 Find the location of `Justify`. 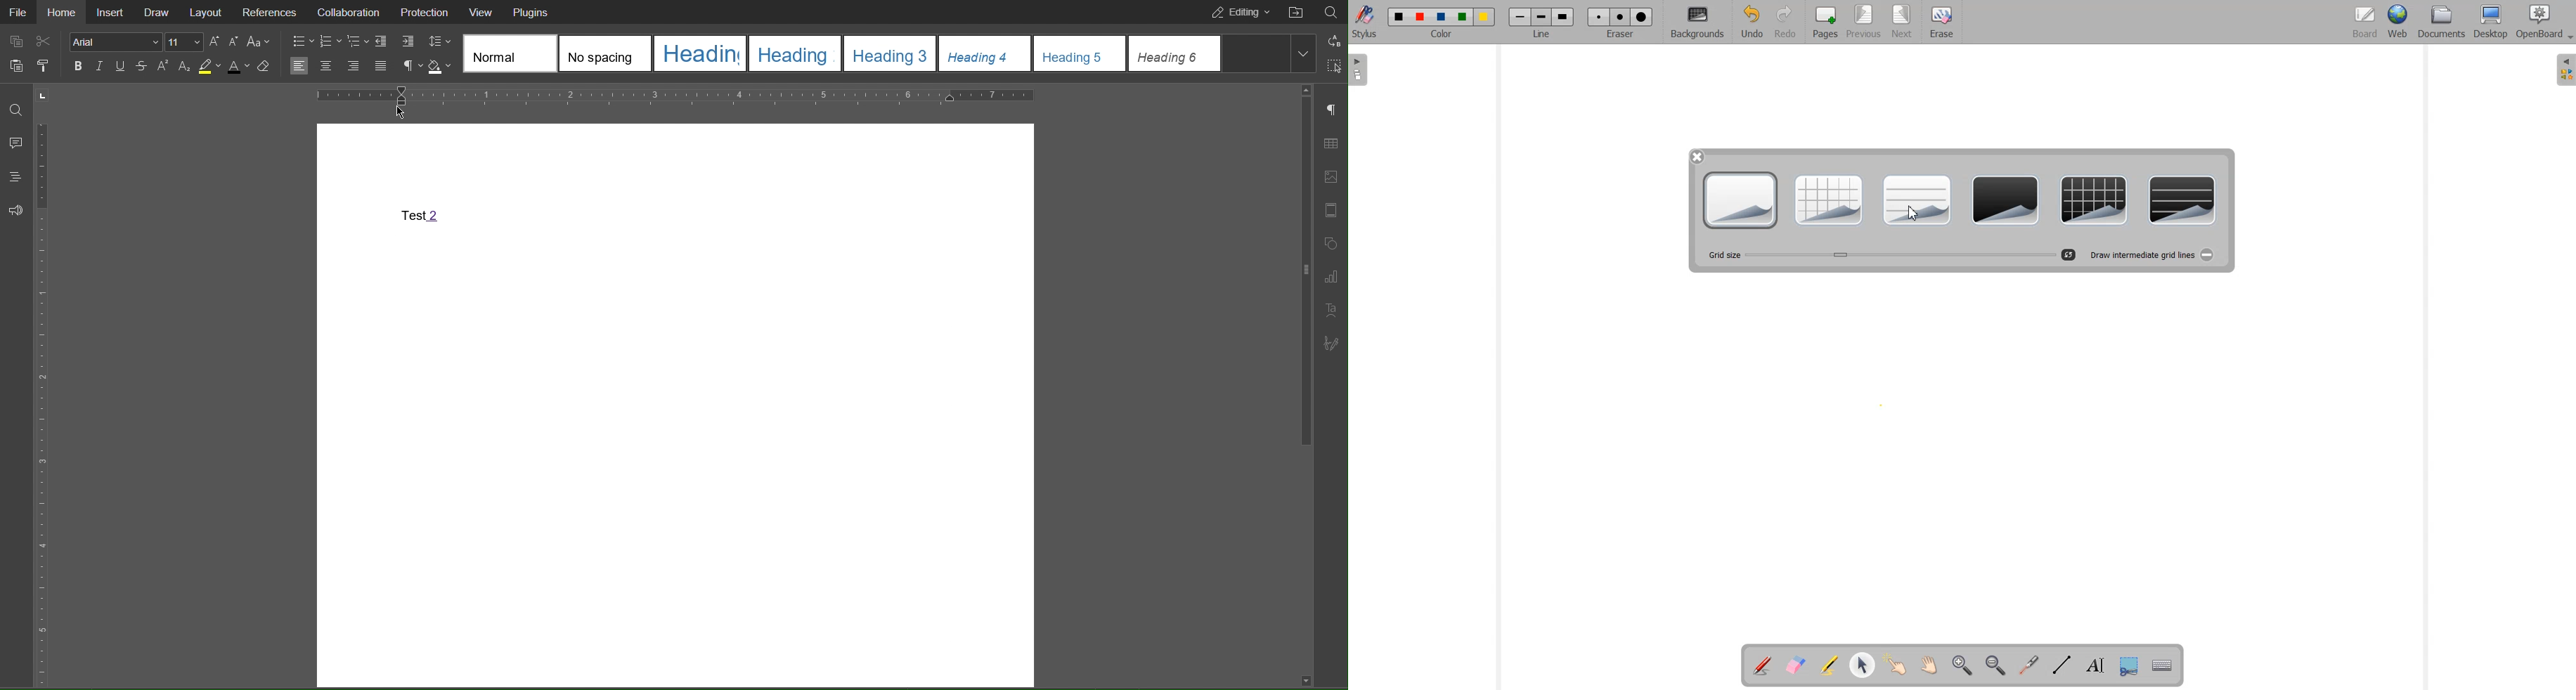

Justify is located at coordinates (383, 65).